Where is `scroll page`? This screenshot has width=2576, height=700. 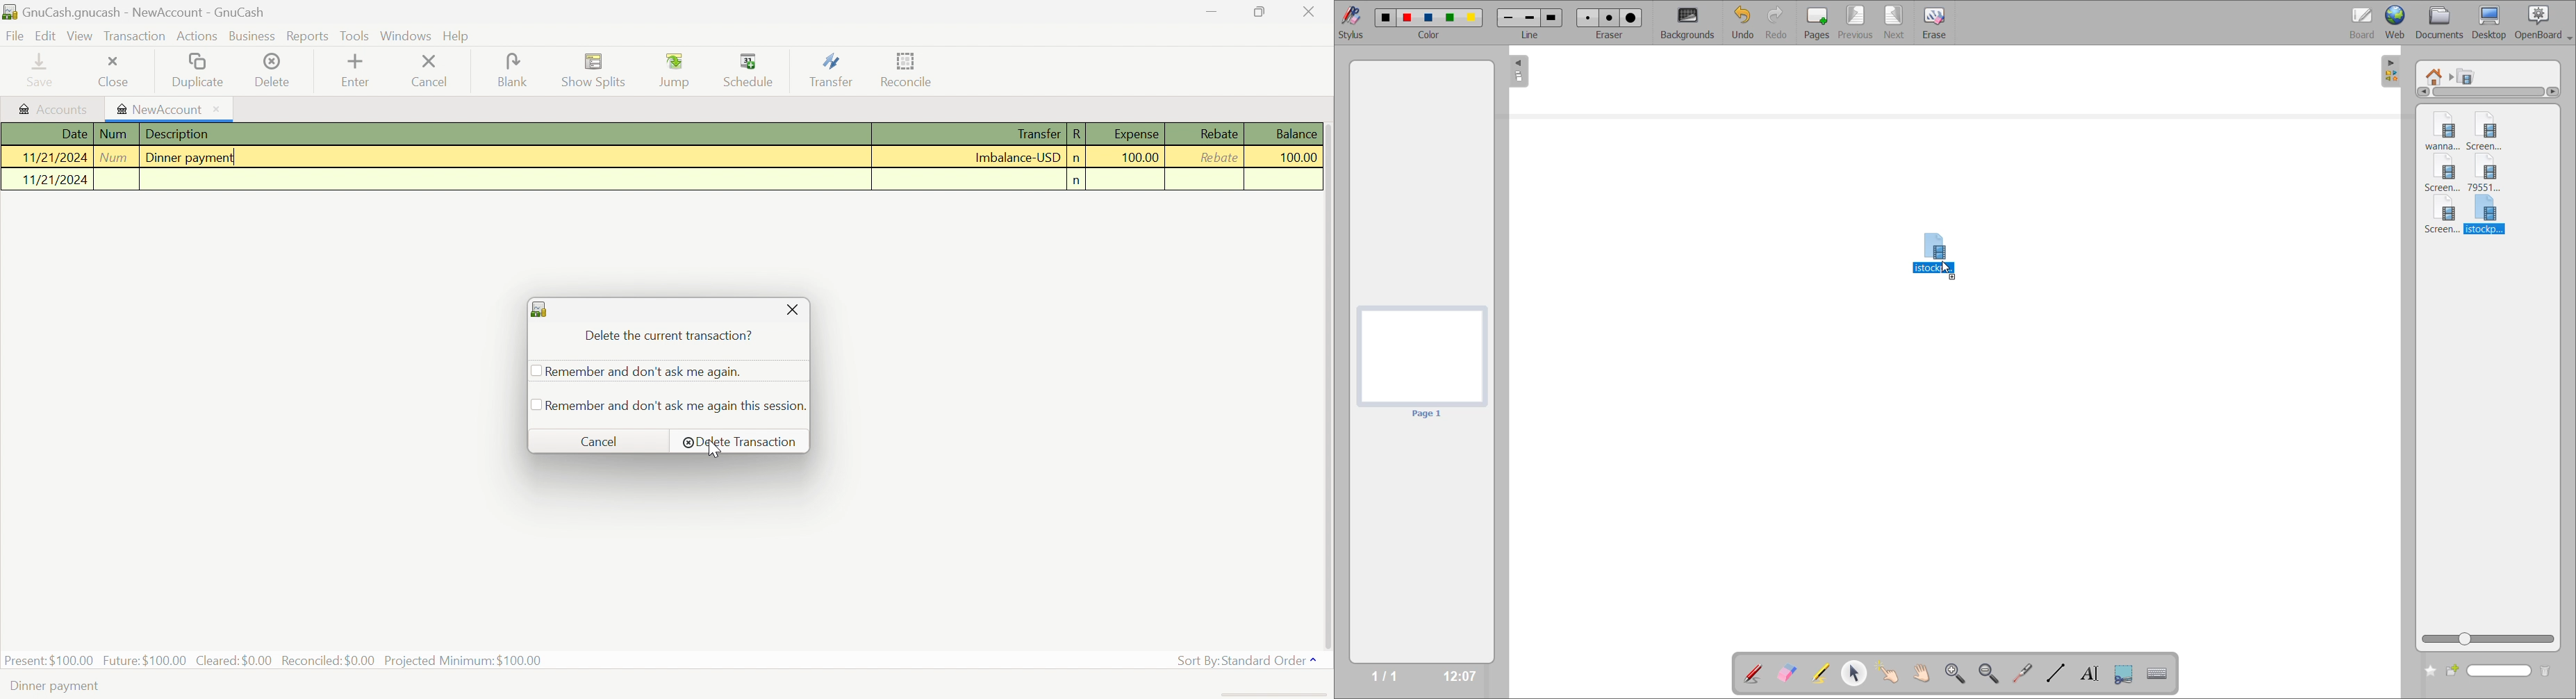
scroll page is located at coordinates (1920, 671).